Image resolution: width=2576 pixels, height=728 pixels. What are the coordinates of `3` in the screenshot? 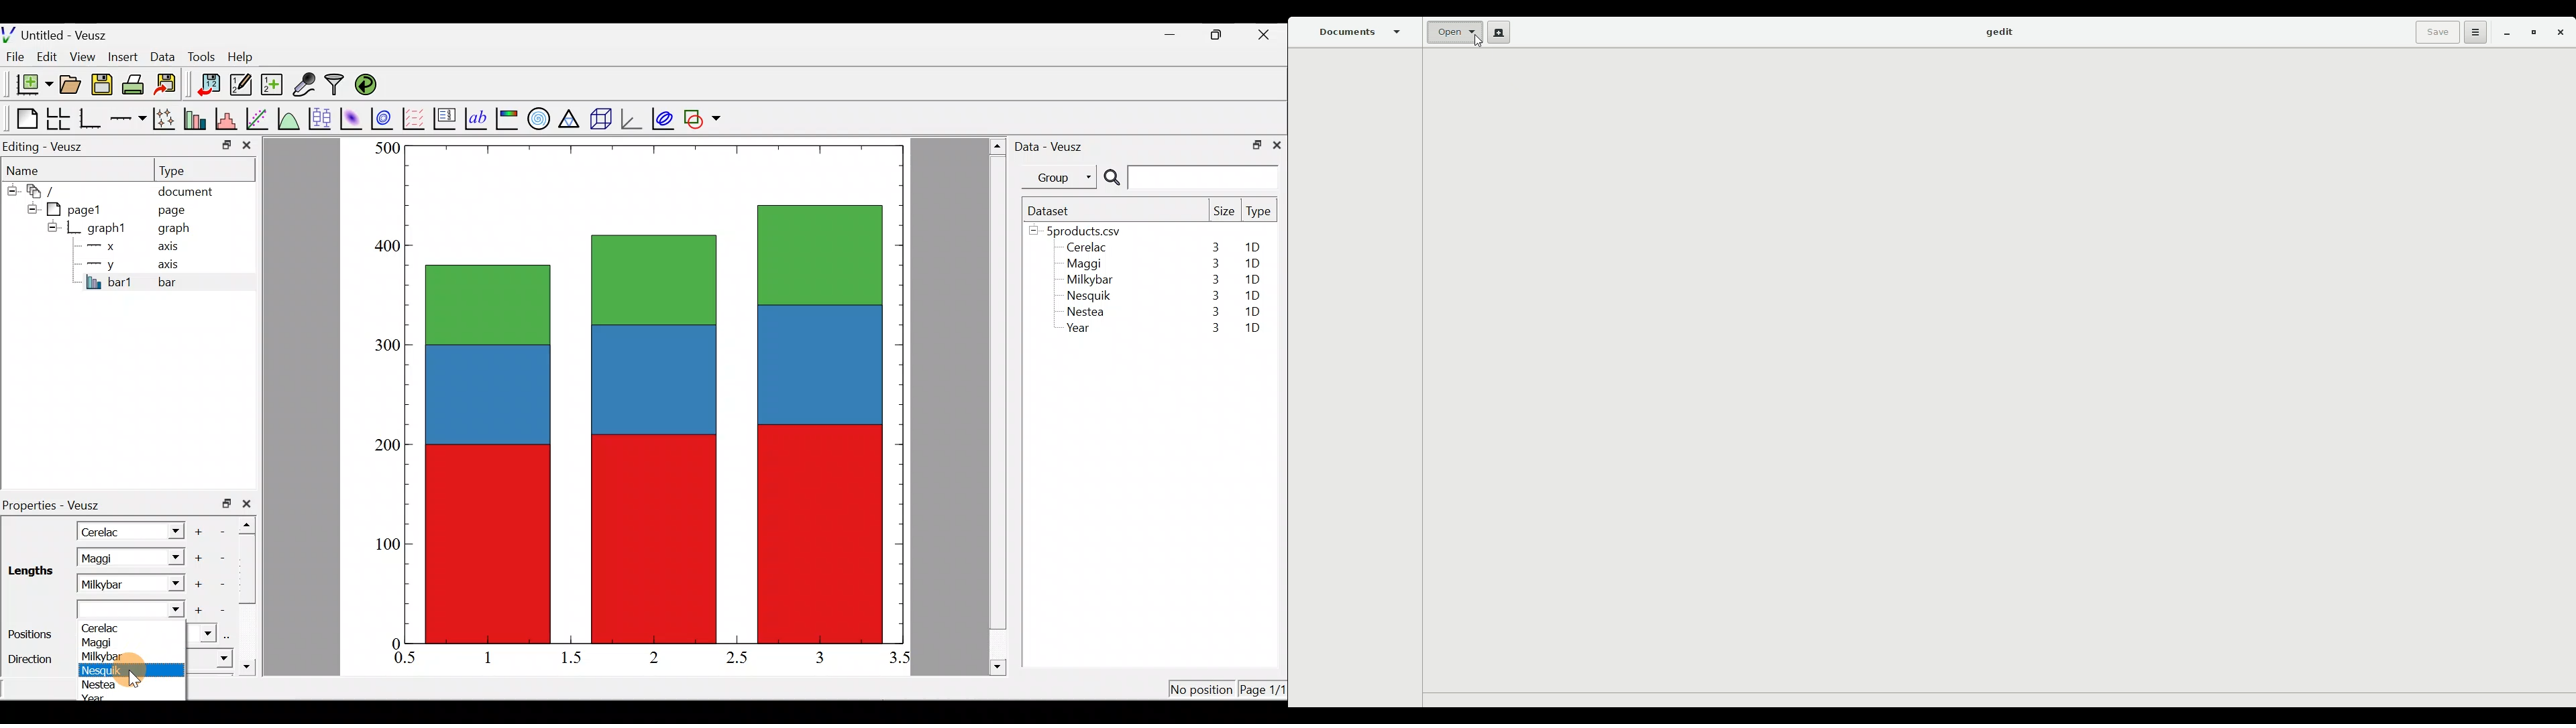 It's located at (1213, 280).